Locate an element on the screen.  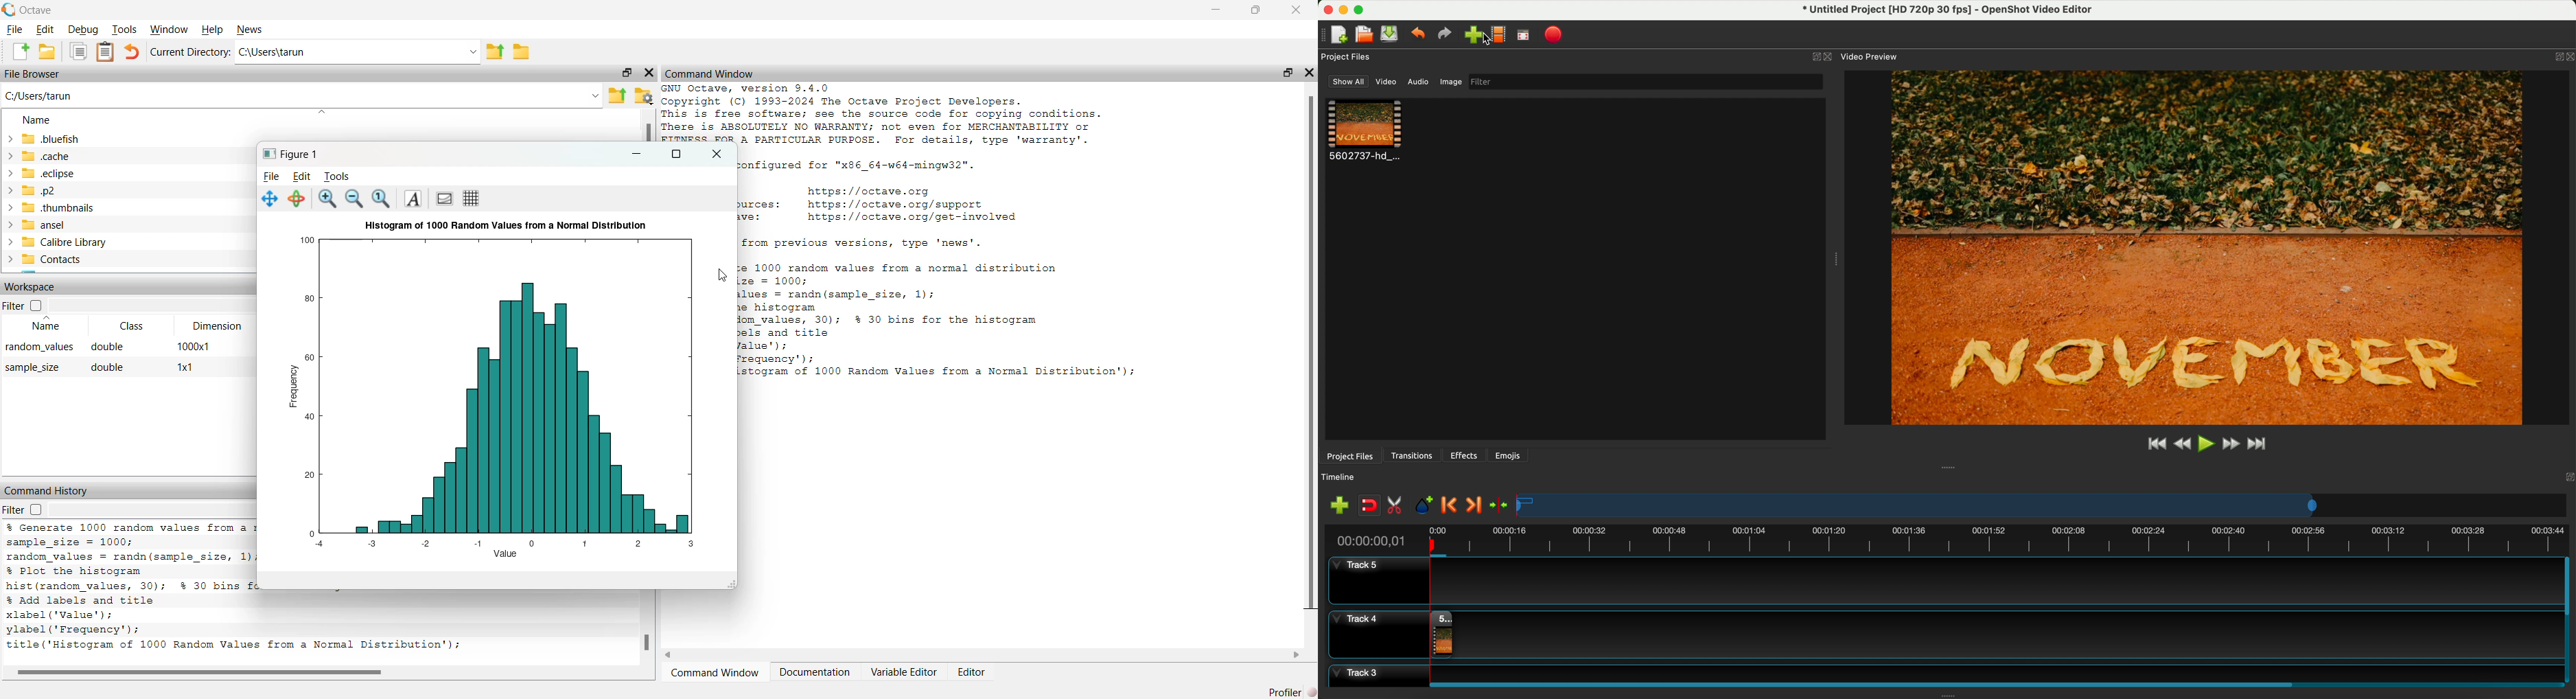
Filter is located at coordinates (25, 509).